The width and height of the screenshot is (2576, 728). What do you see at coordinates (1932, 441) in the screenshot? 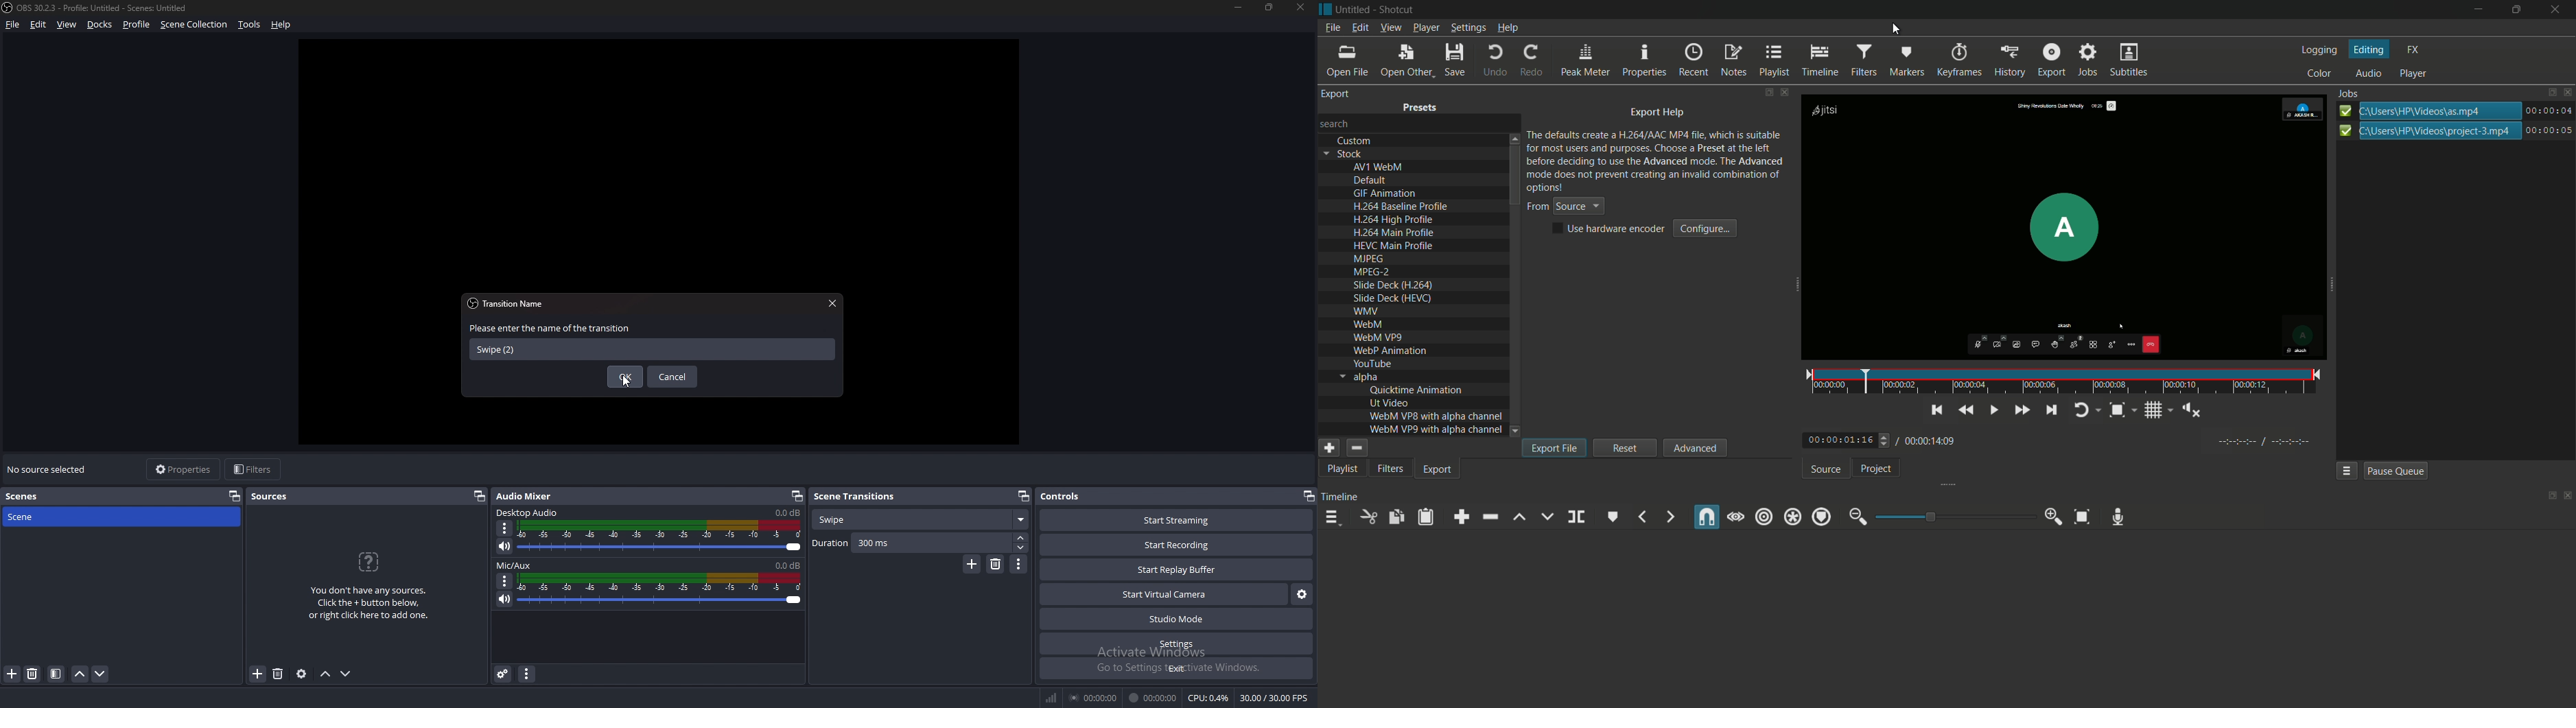
I see `total time` at bounding box center [1932, 441].